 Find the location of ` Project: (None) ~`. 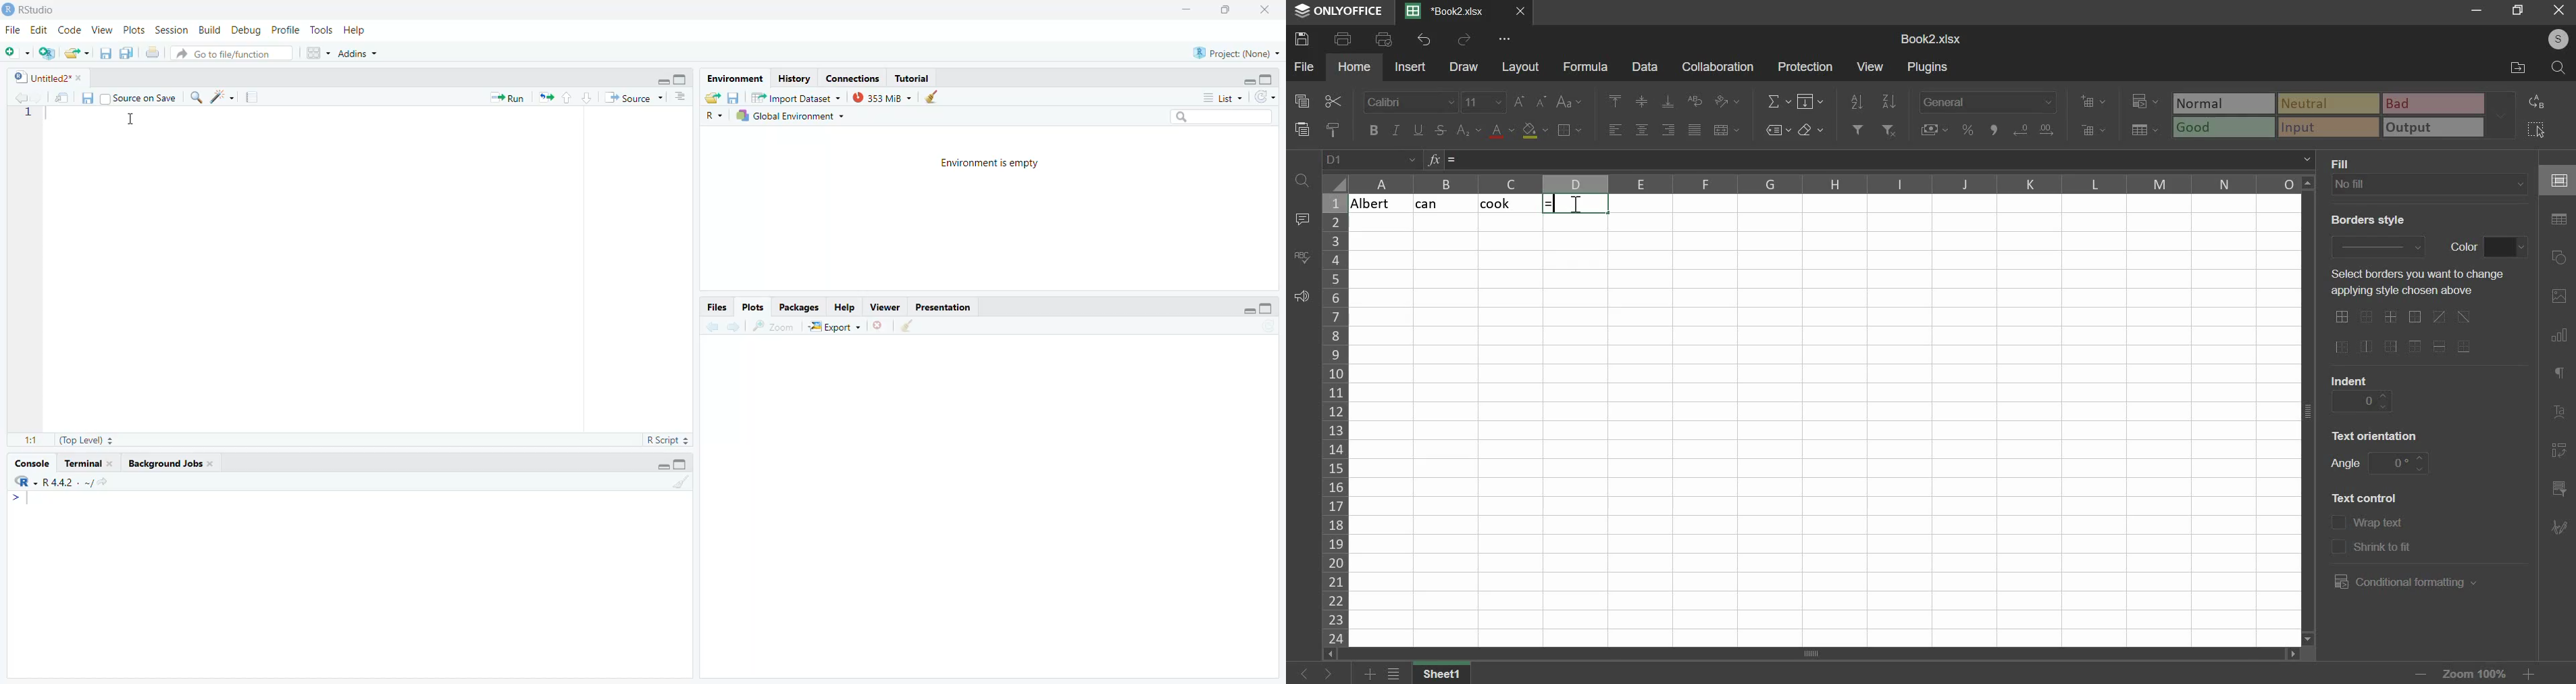

 Project: (None) ~ is located at coordinates (1234, 54).